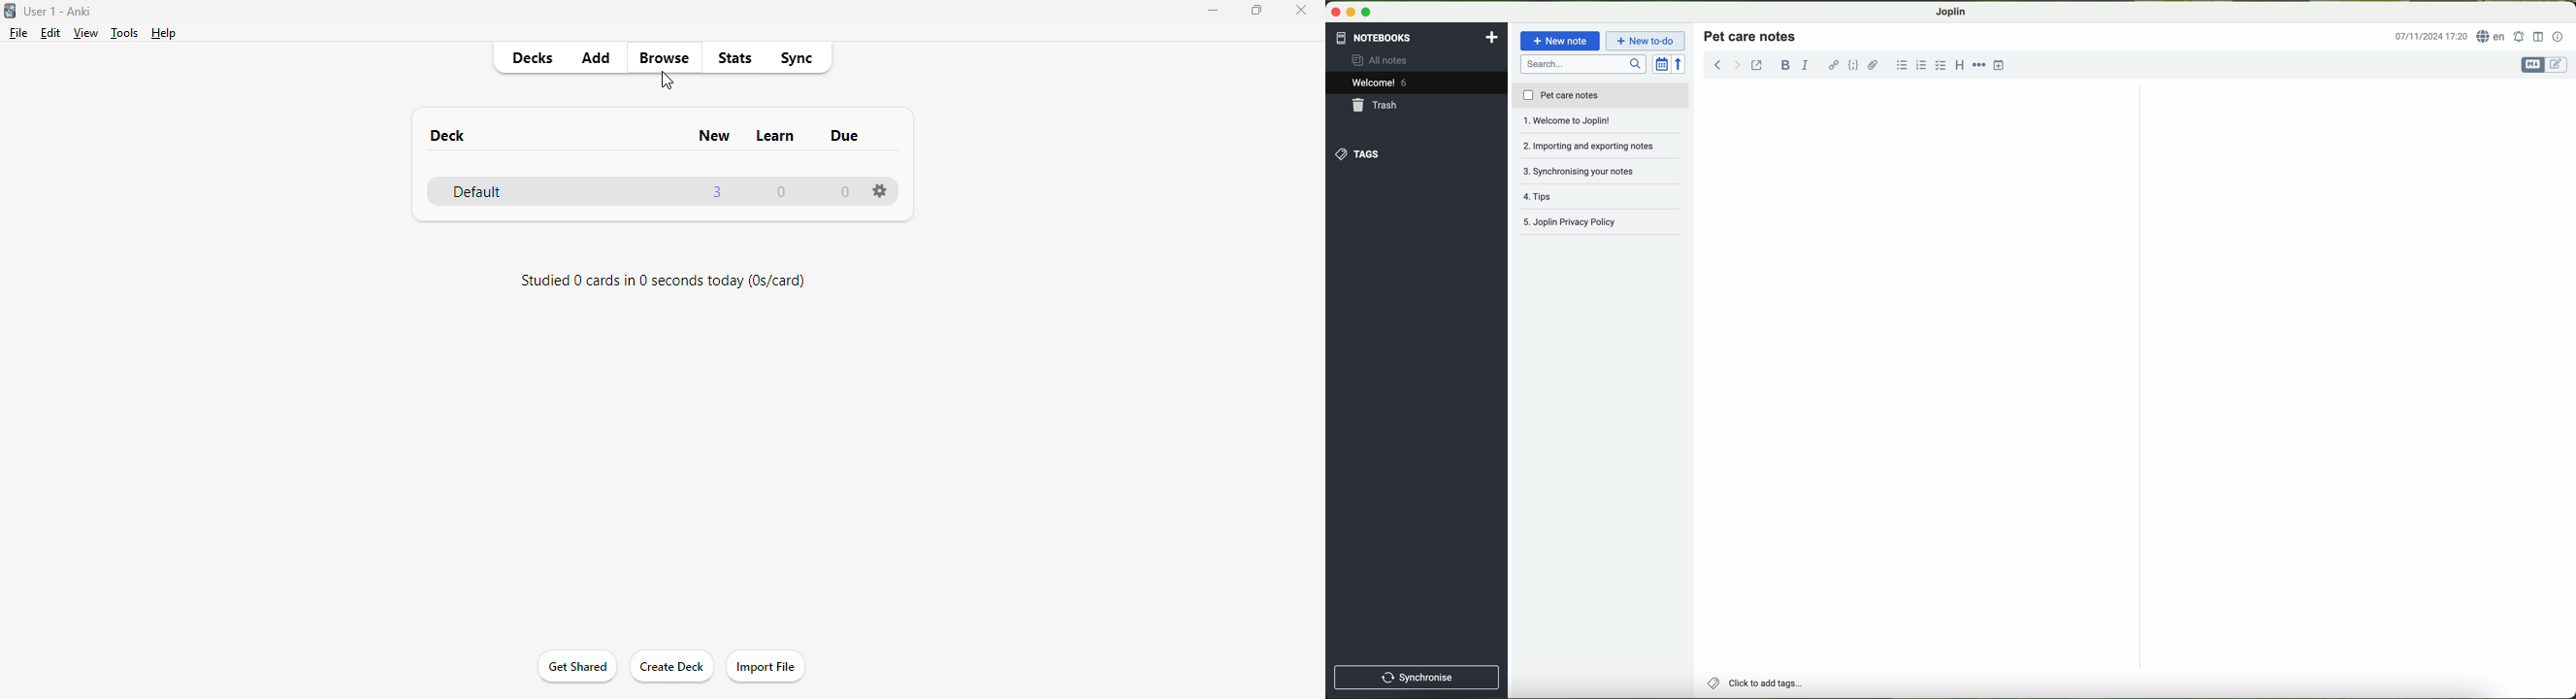 The height and width of the screenshot is (700, 2576). I want to click on hyperlink, so click(1835, 66).